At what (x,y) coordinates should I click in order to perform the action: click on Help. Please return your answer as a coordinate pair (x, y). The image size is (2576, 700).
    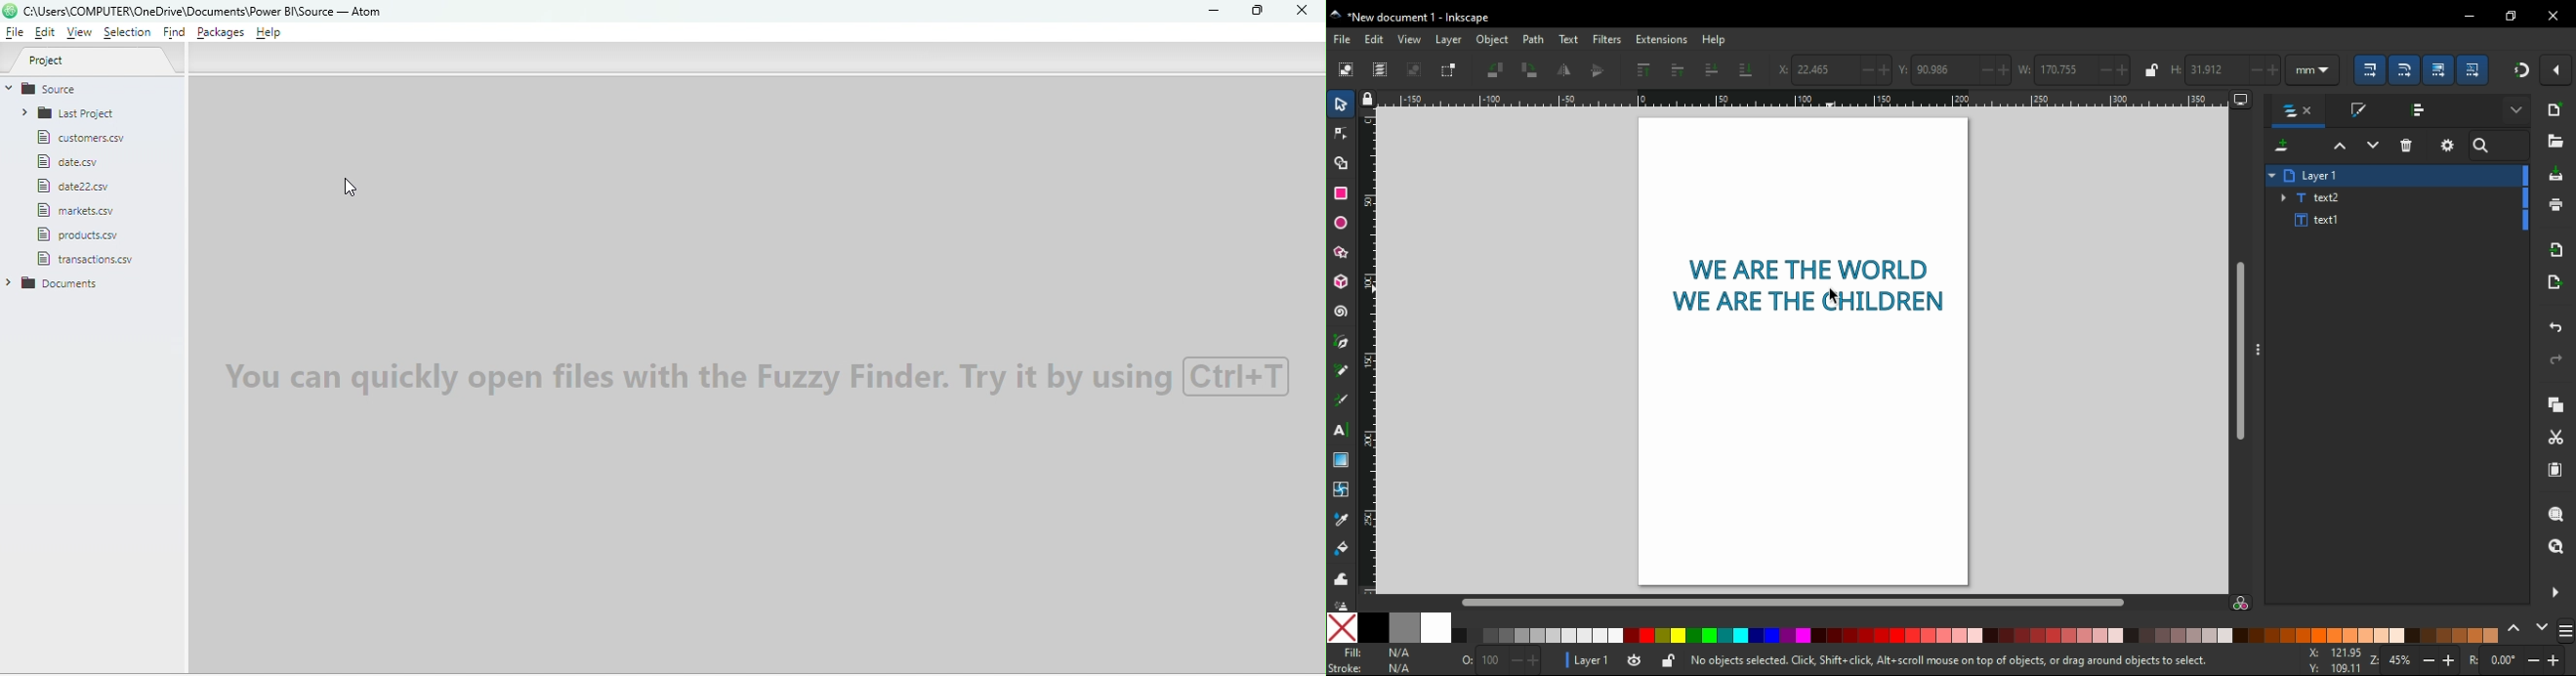
    Looking at the image, I should click on (273, 34).